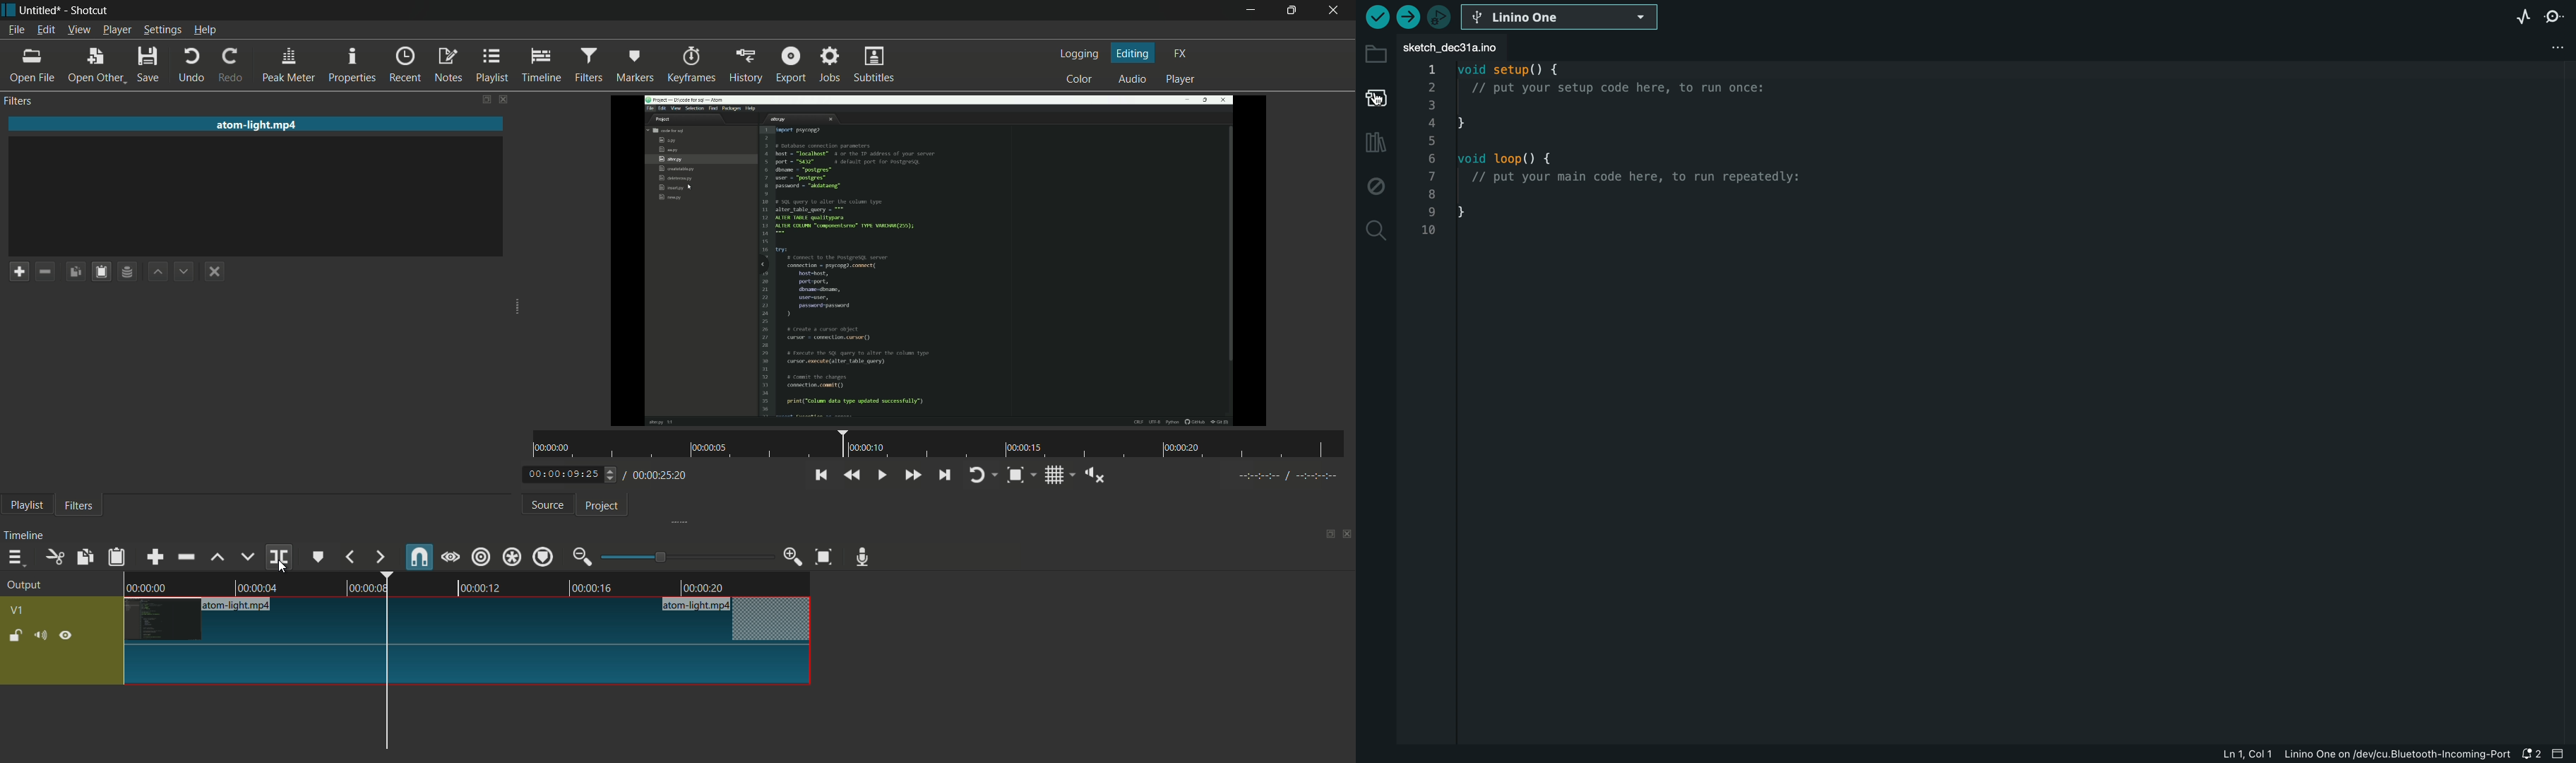 The width and height of the screenshot is (2576, 784). Describe the element at coordinates (247, 557) in the screenshot. I see `overwrite` at that location.